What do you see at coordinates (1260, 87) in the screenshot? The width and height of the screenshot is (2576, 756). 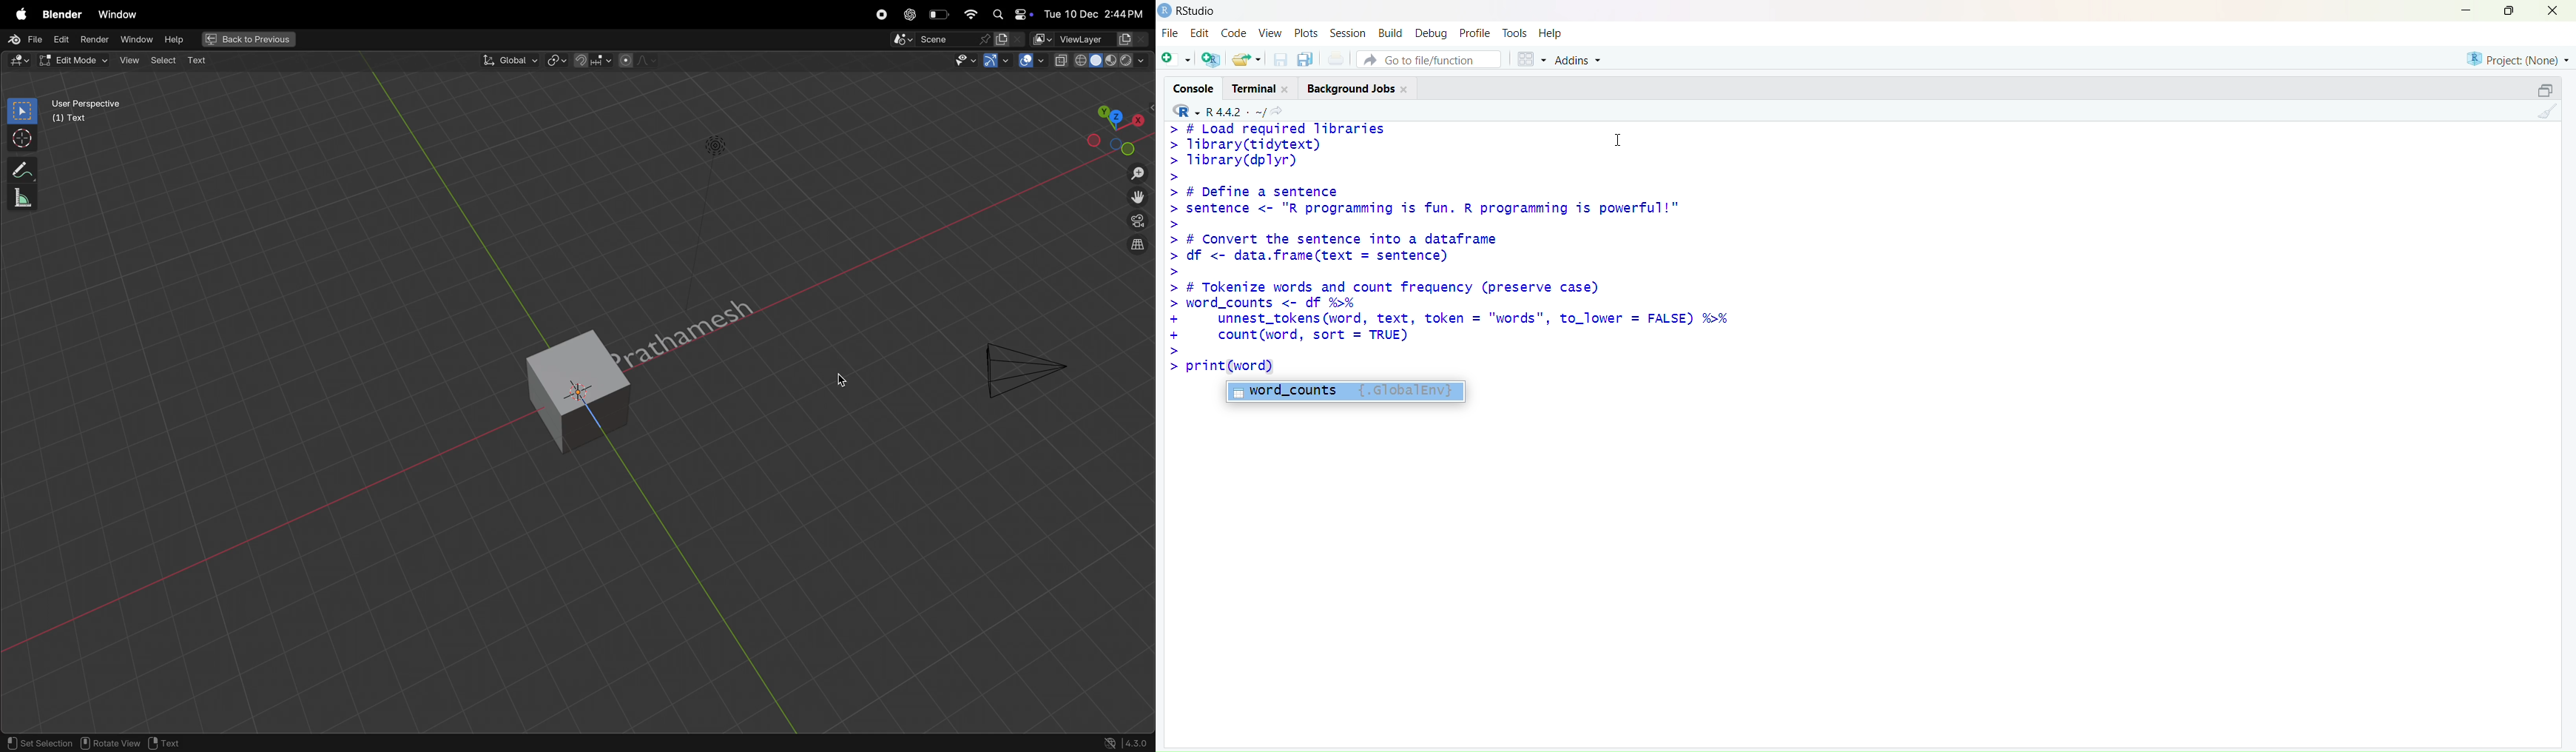 I see `terminal` at bounding box center [1260, 87].